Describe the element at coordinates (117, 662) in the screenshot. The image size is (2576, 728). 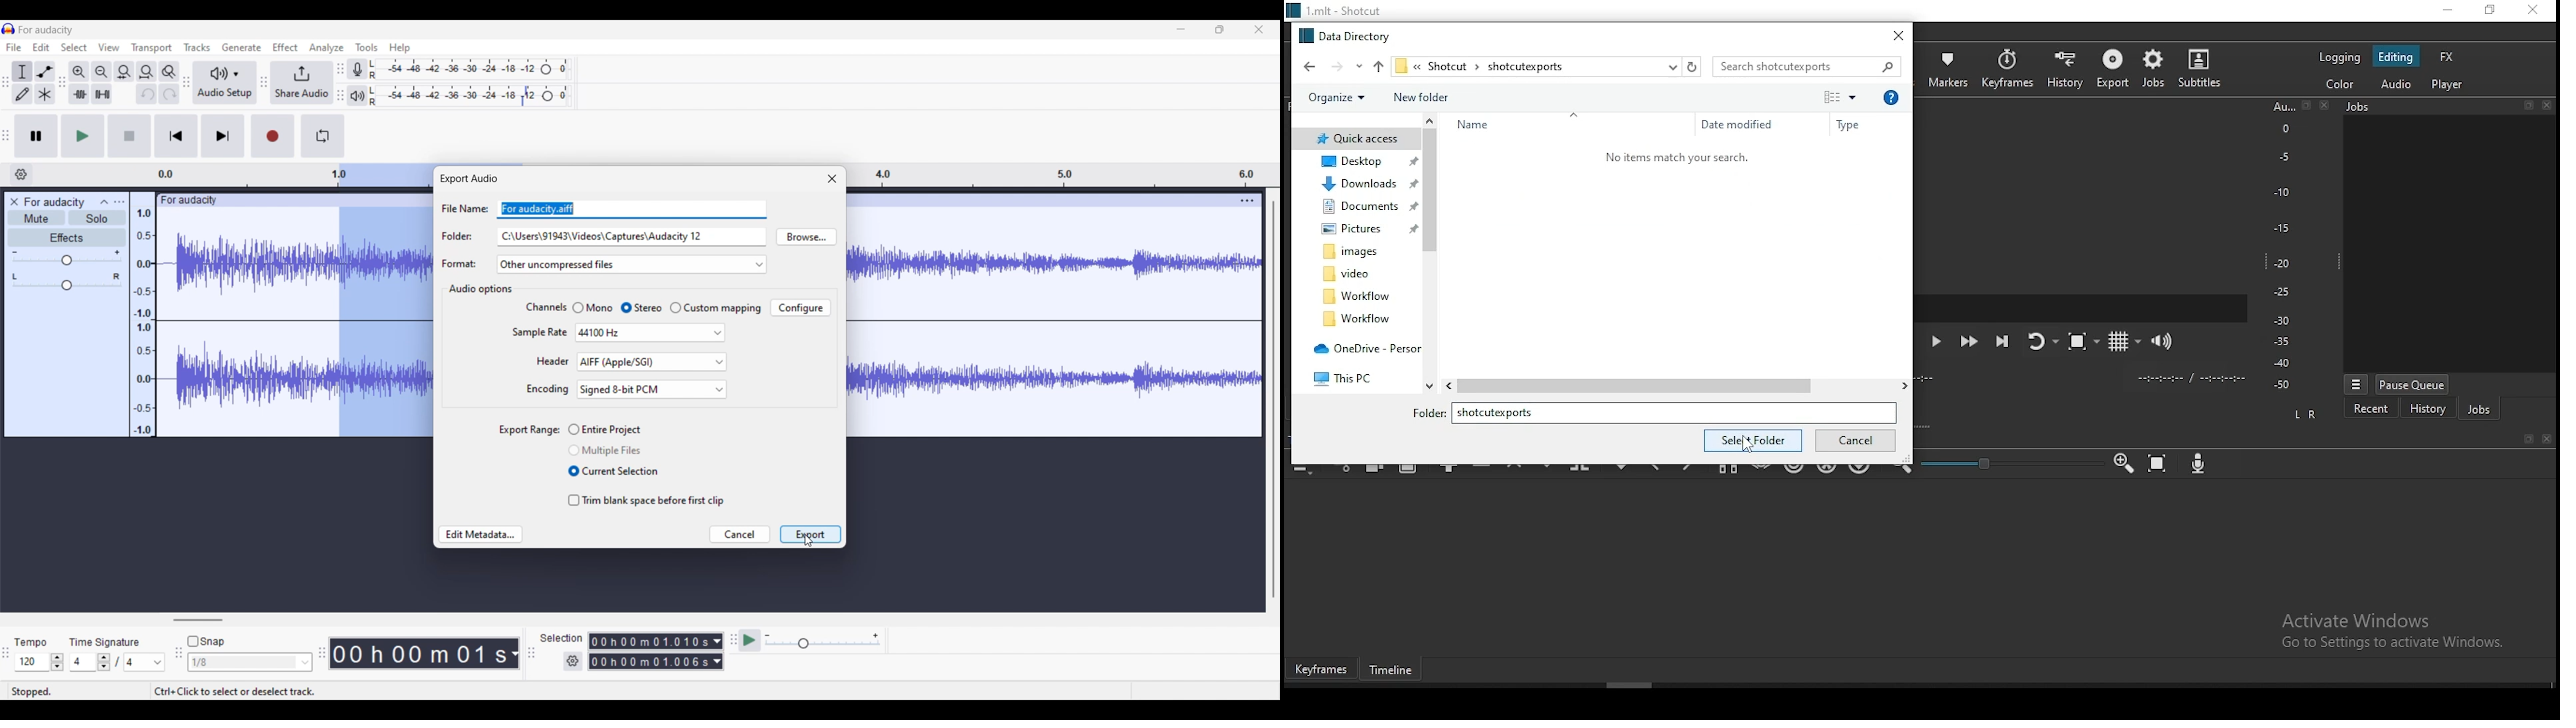
I see `Time signature settings` at that location.